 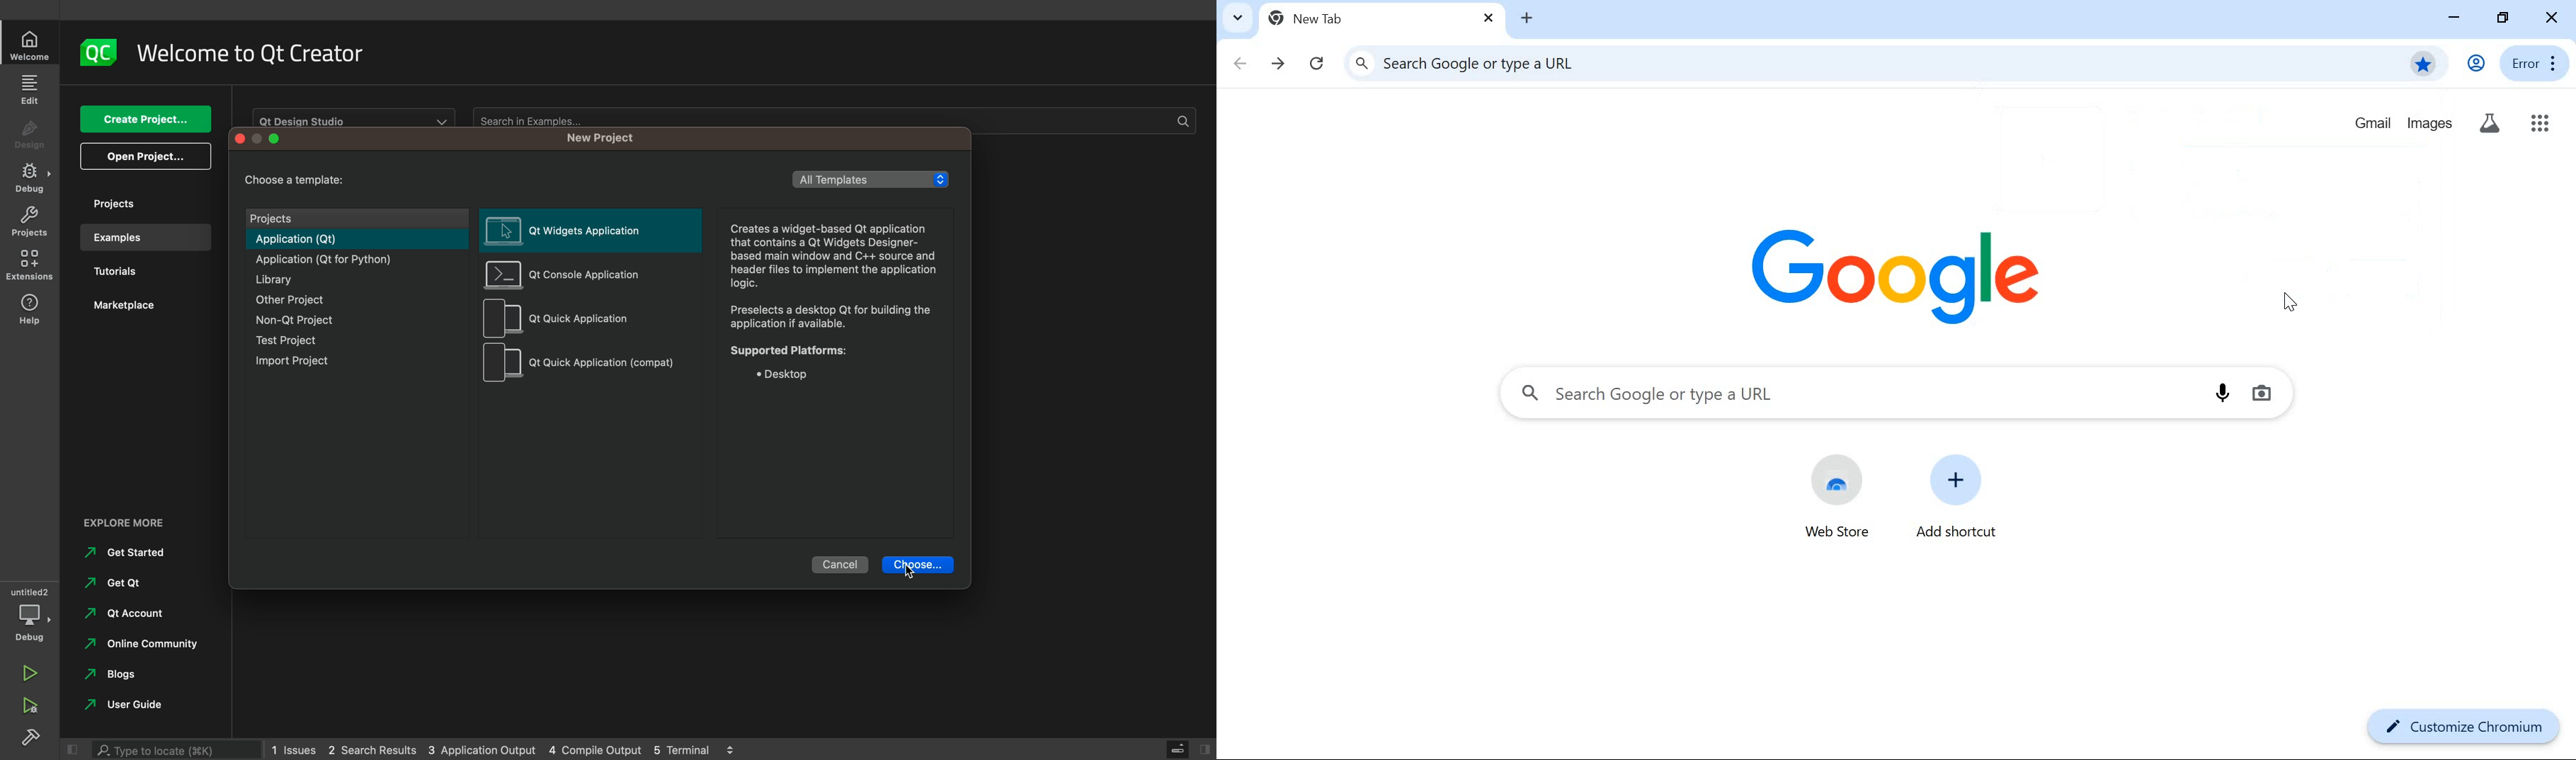 I want to click on marketplace, so click(x=139, y=309).